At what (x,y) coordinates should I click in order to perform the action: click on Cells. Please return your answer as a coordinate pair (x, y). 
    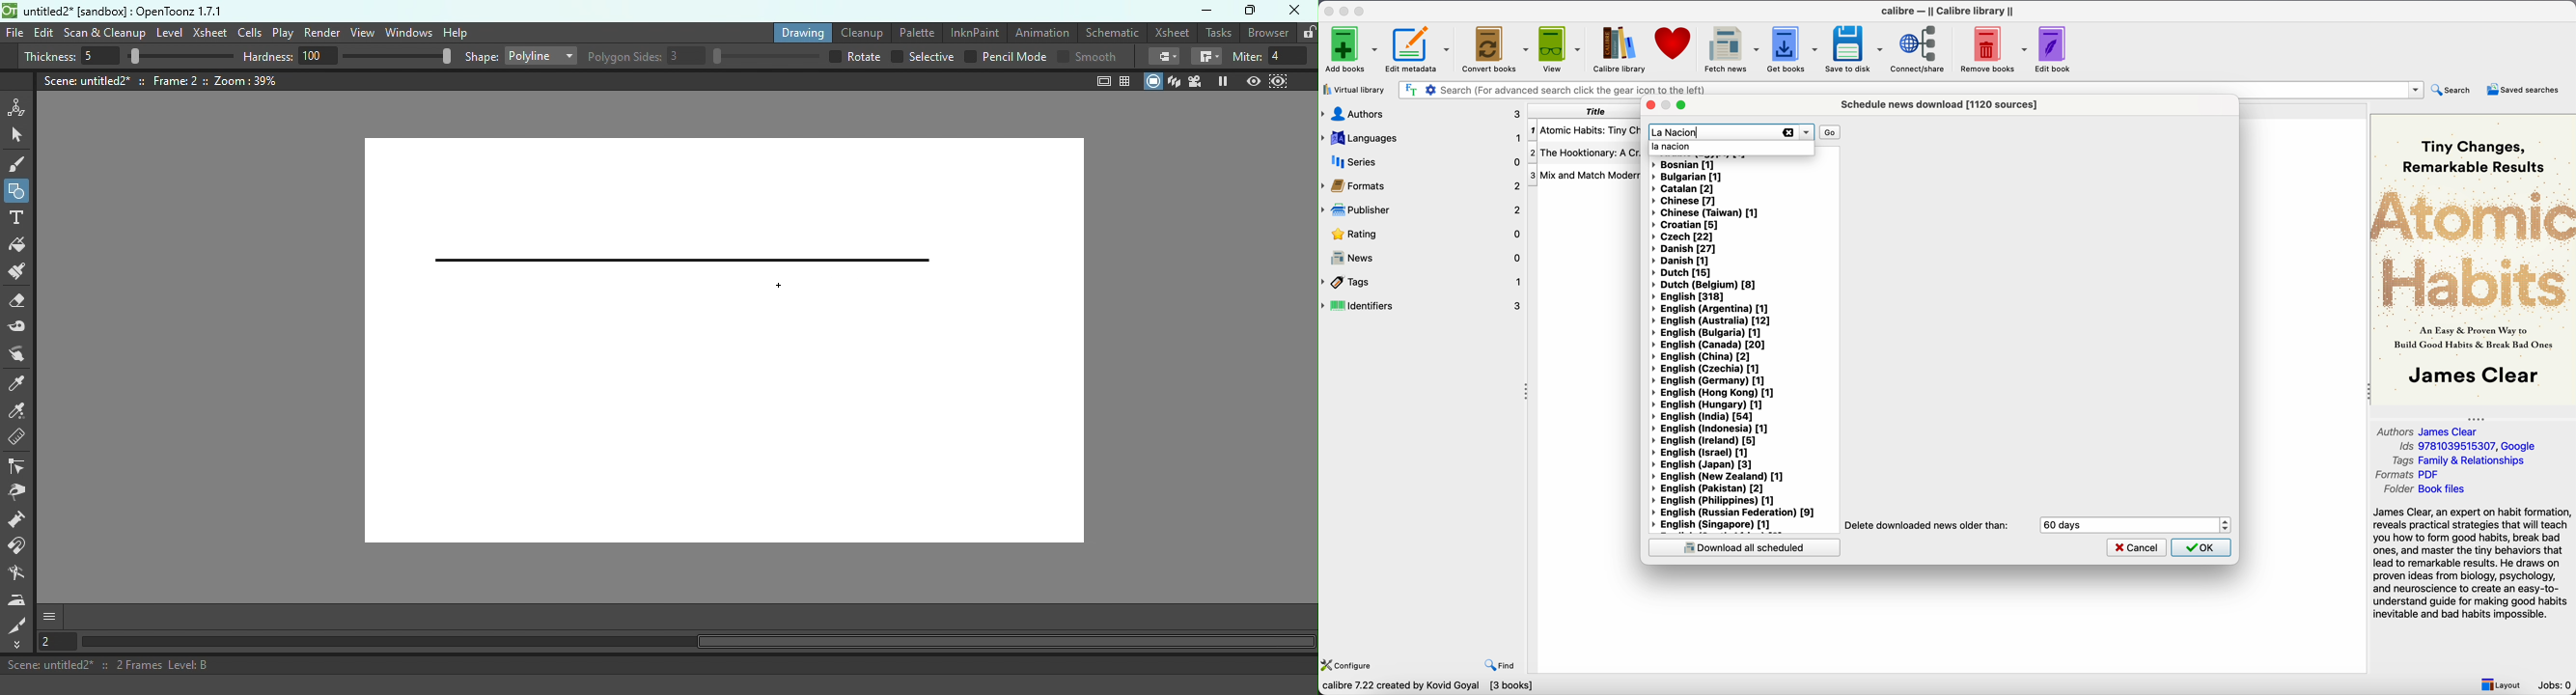
    Looking at the image, I should click on (249, 32).